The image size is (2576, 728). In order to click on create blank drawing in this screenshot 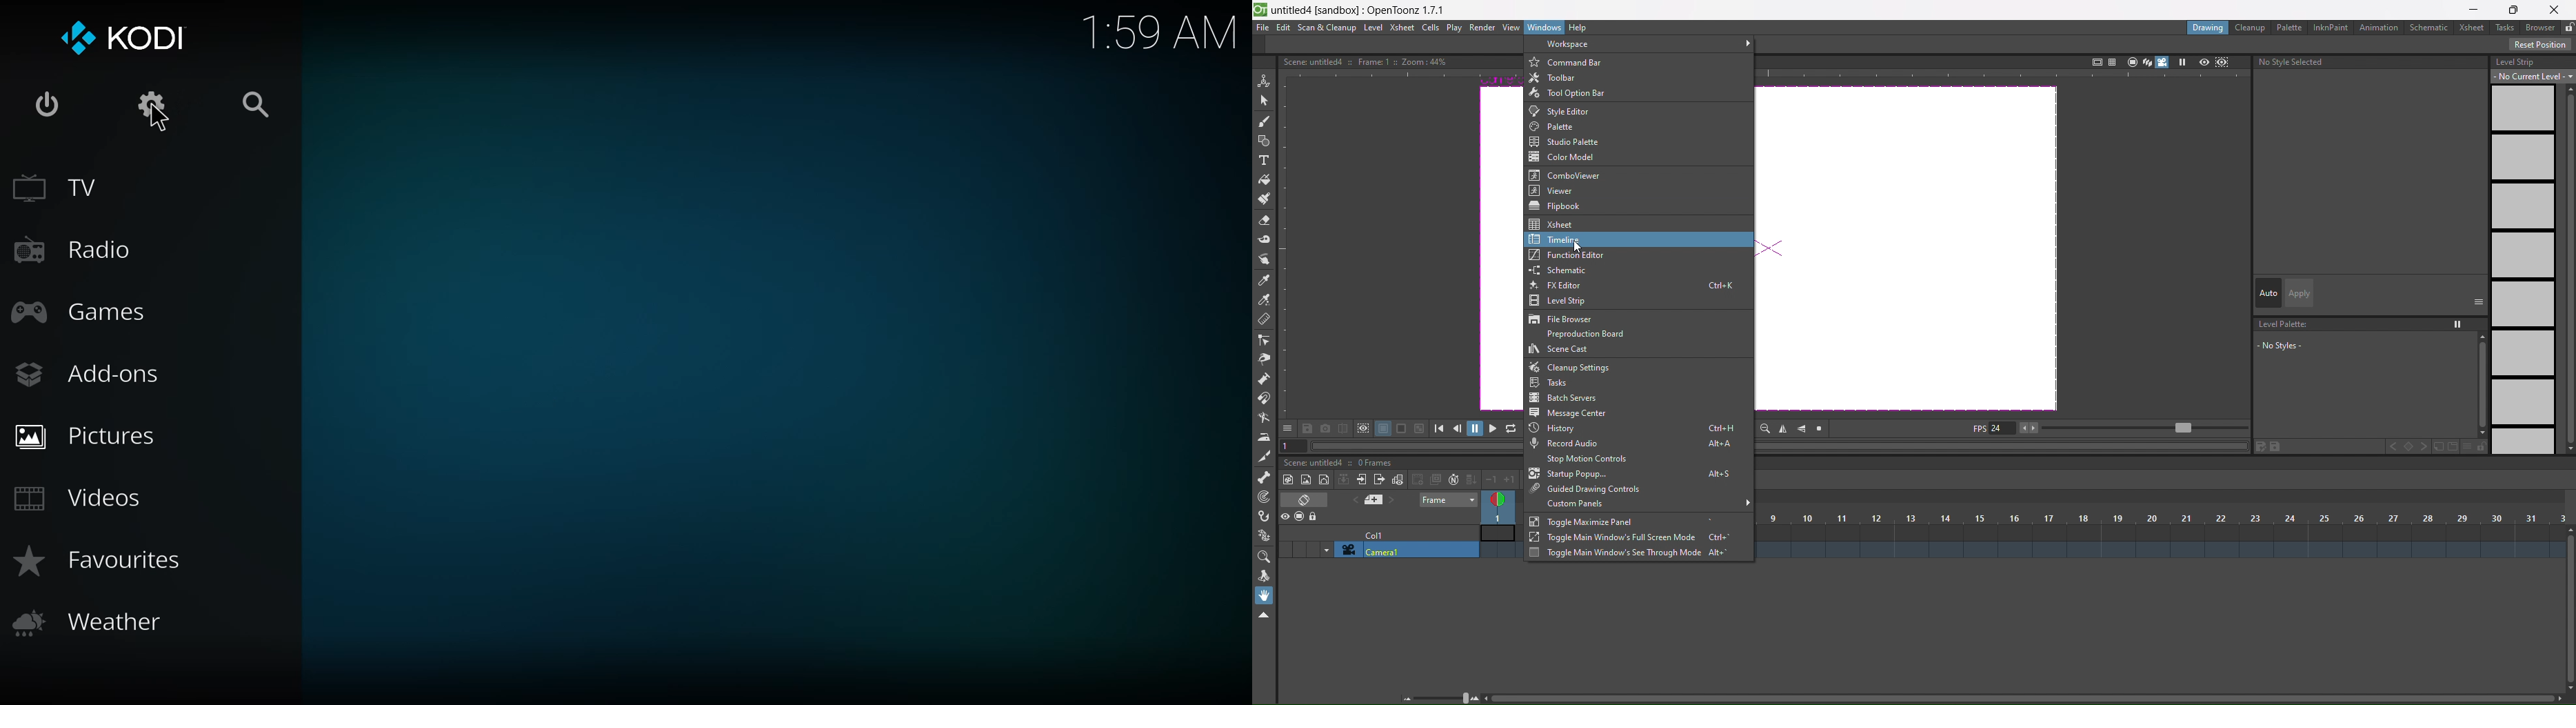, I will do `click(1425, 479)`.